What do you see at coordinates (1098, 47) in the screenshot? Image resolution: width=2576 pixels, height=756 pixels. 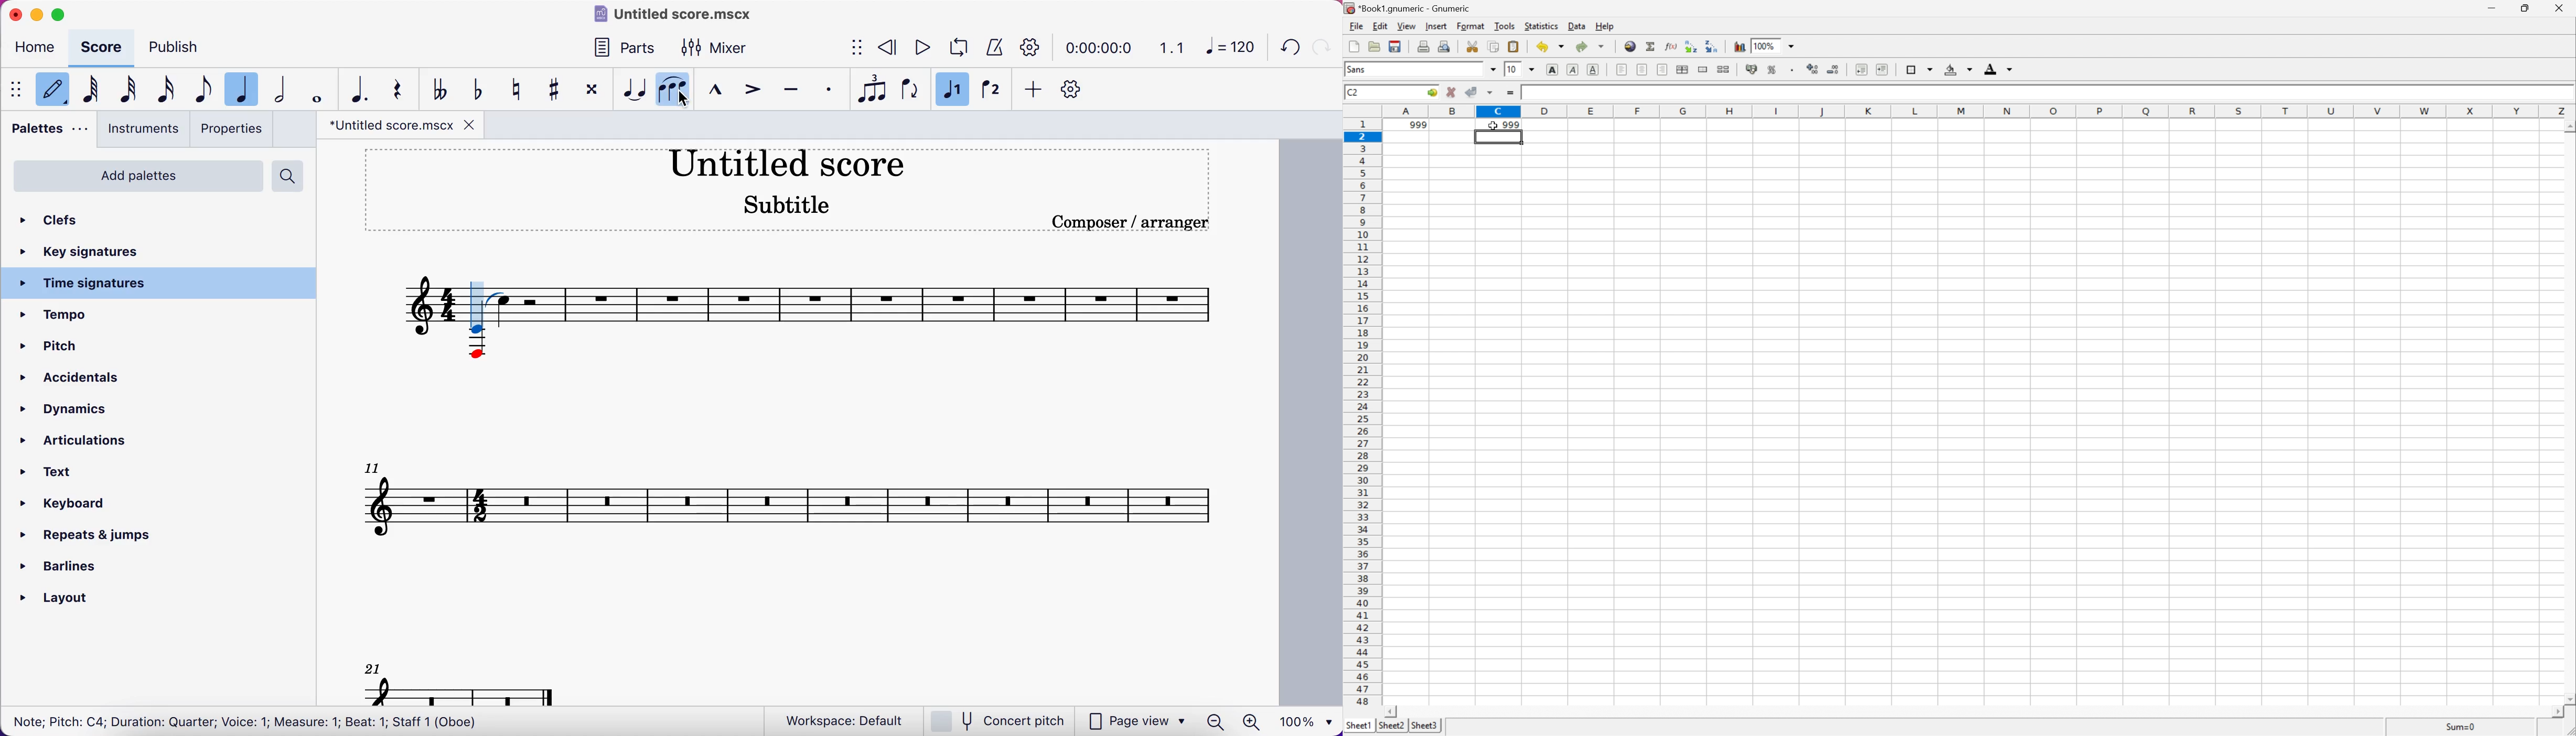 I see `0:00:00:0` at bounding box center [1098, 47].